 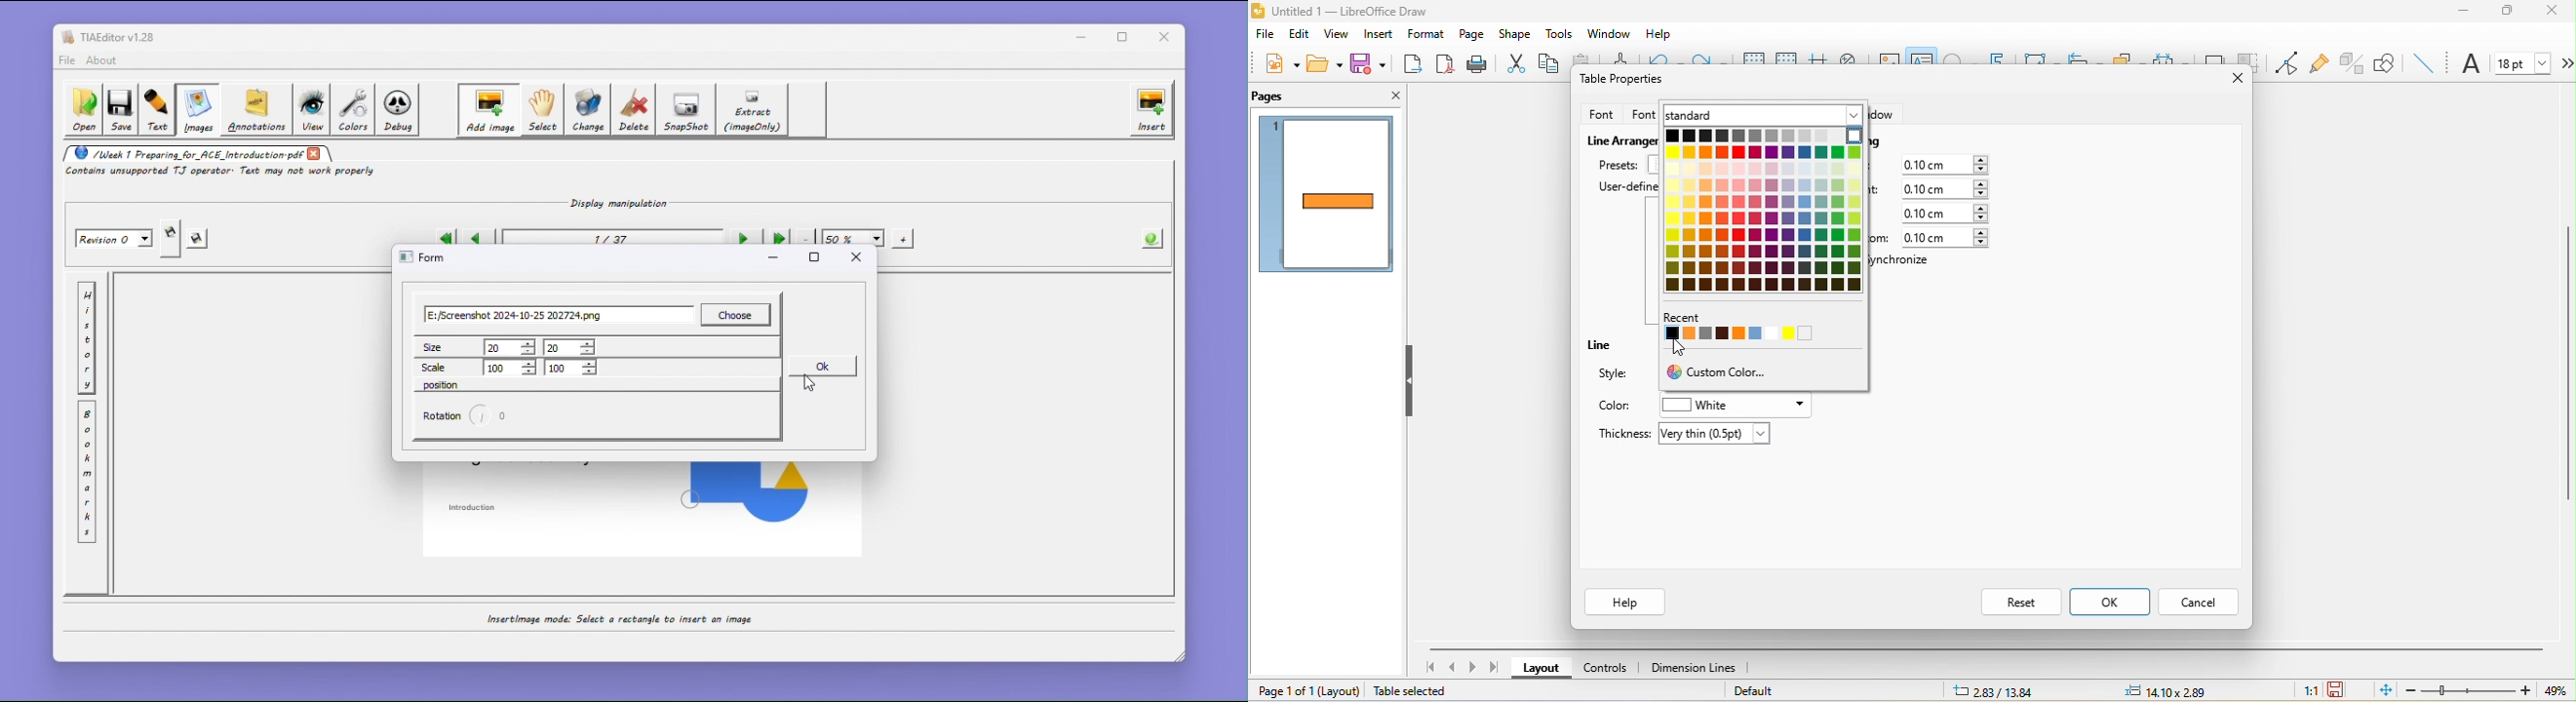 What do you see at coordinates (2387, 62) in the screenshot?
I see `show draw function` at bounding box center [2387, 62].